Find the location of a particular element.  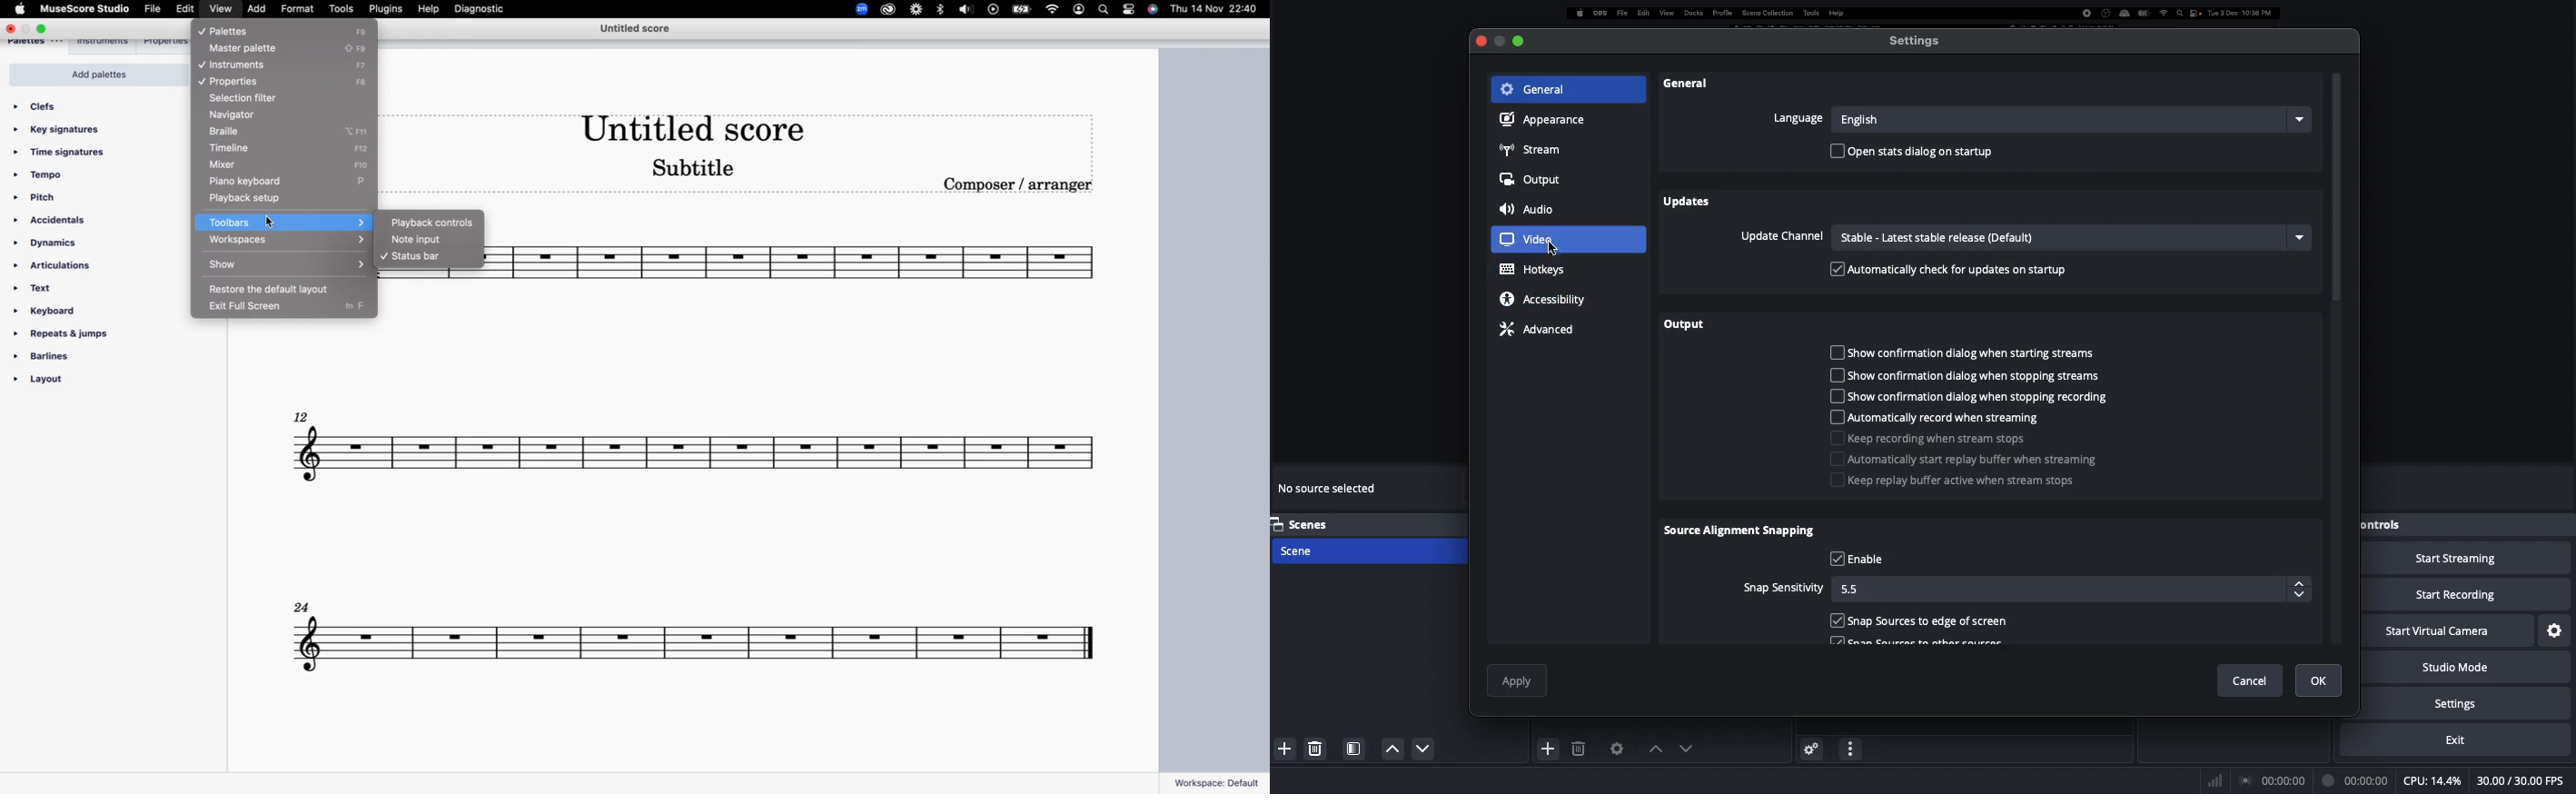

Automatically check for updates on startup is located at coordinates (1952, 269).